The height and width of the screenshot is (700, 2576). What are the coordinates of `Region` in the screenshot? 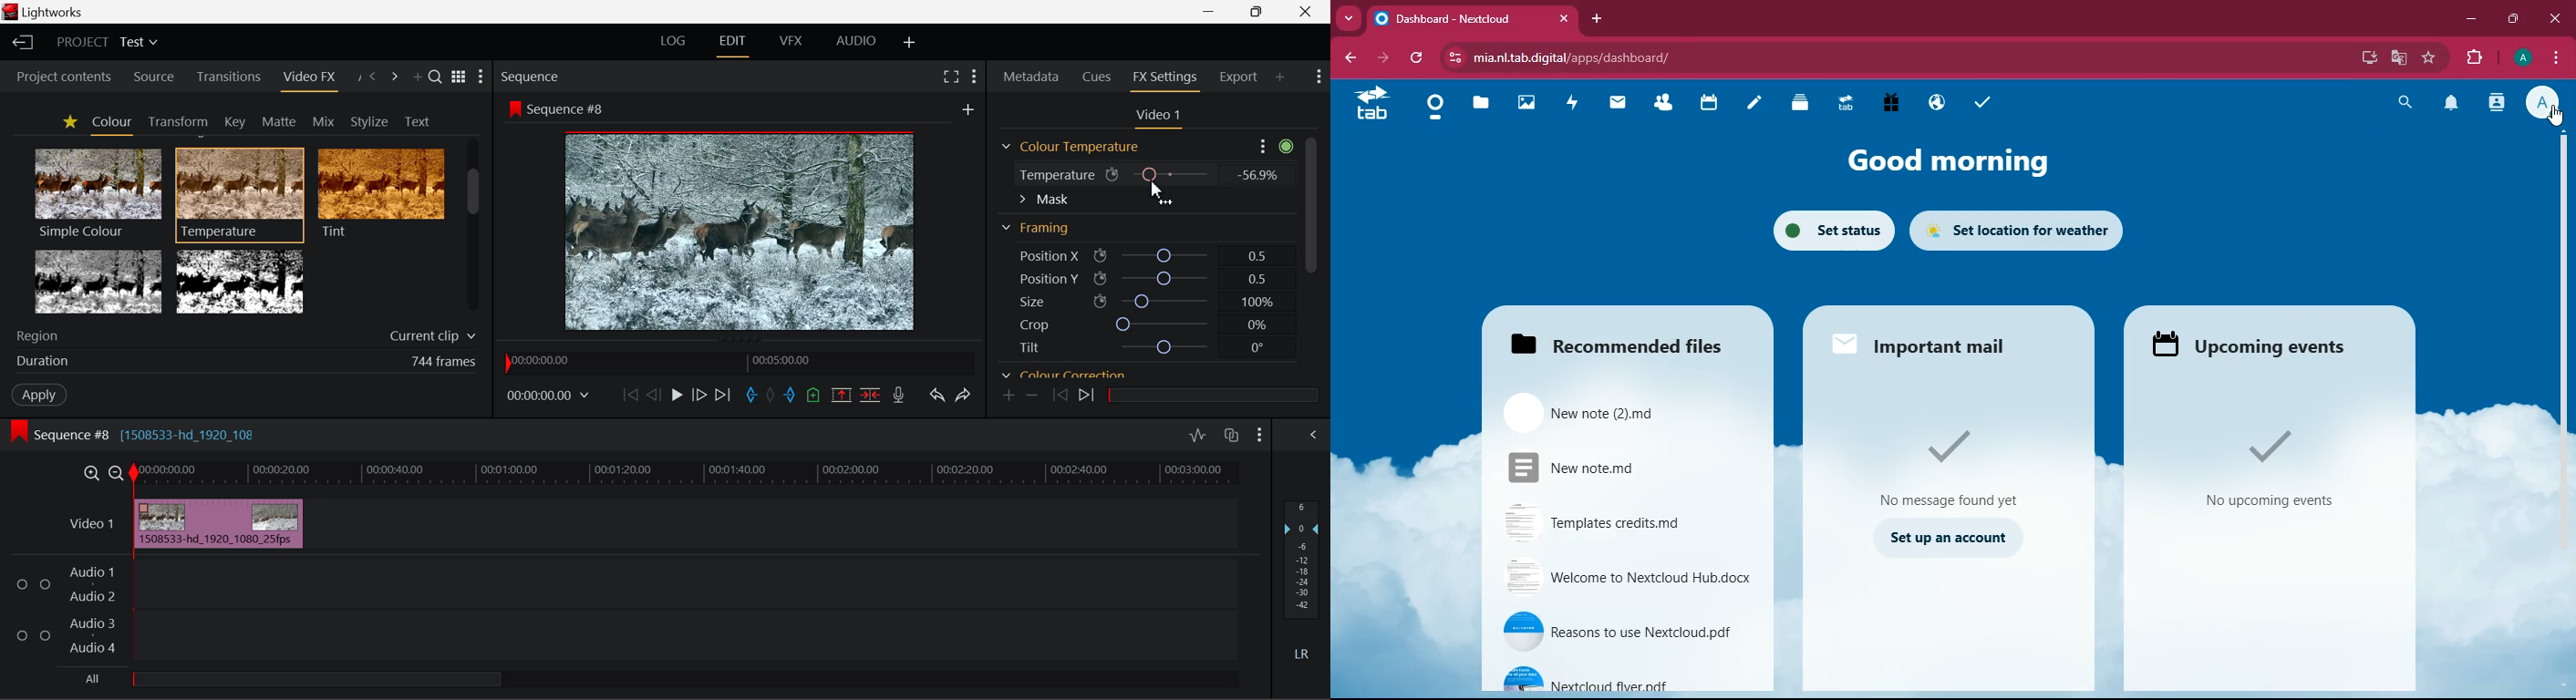 It's located at (39, 337).